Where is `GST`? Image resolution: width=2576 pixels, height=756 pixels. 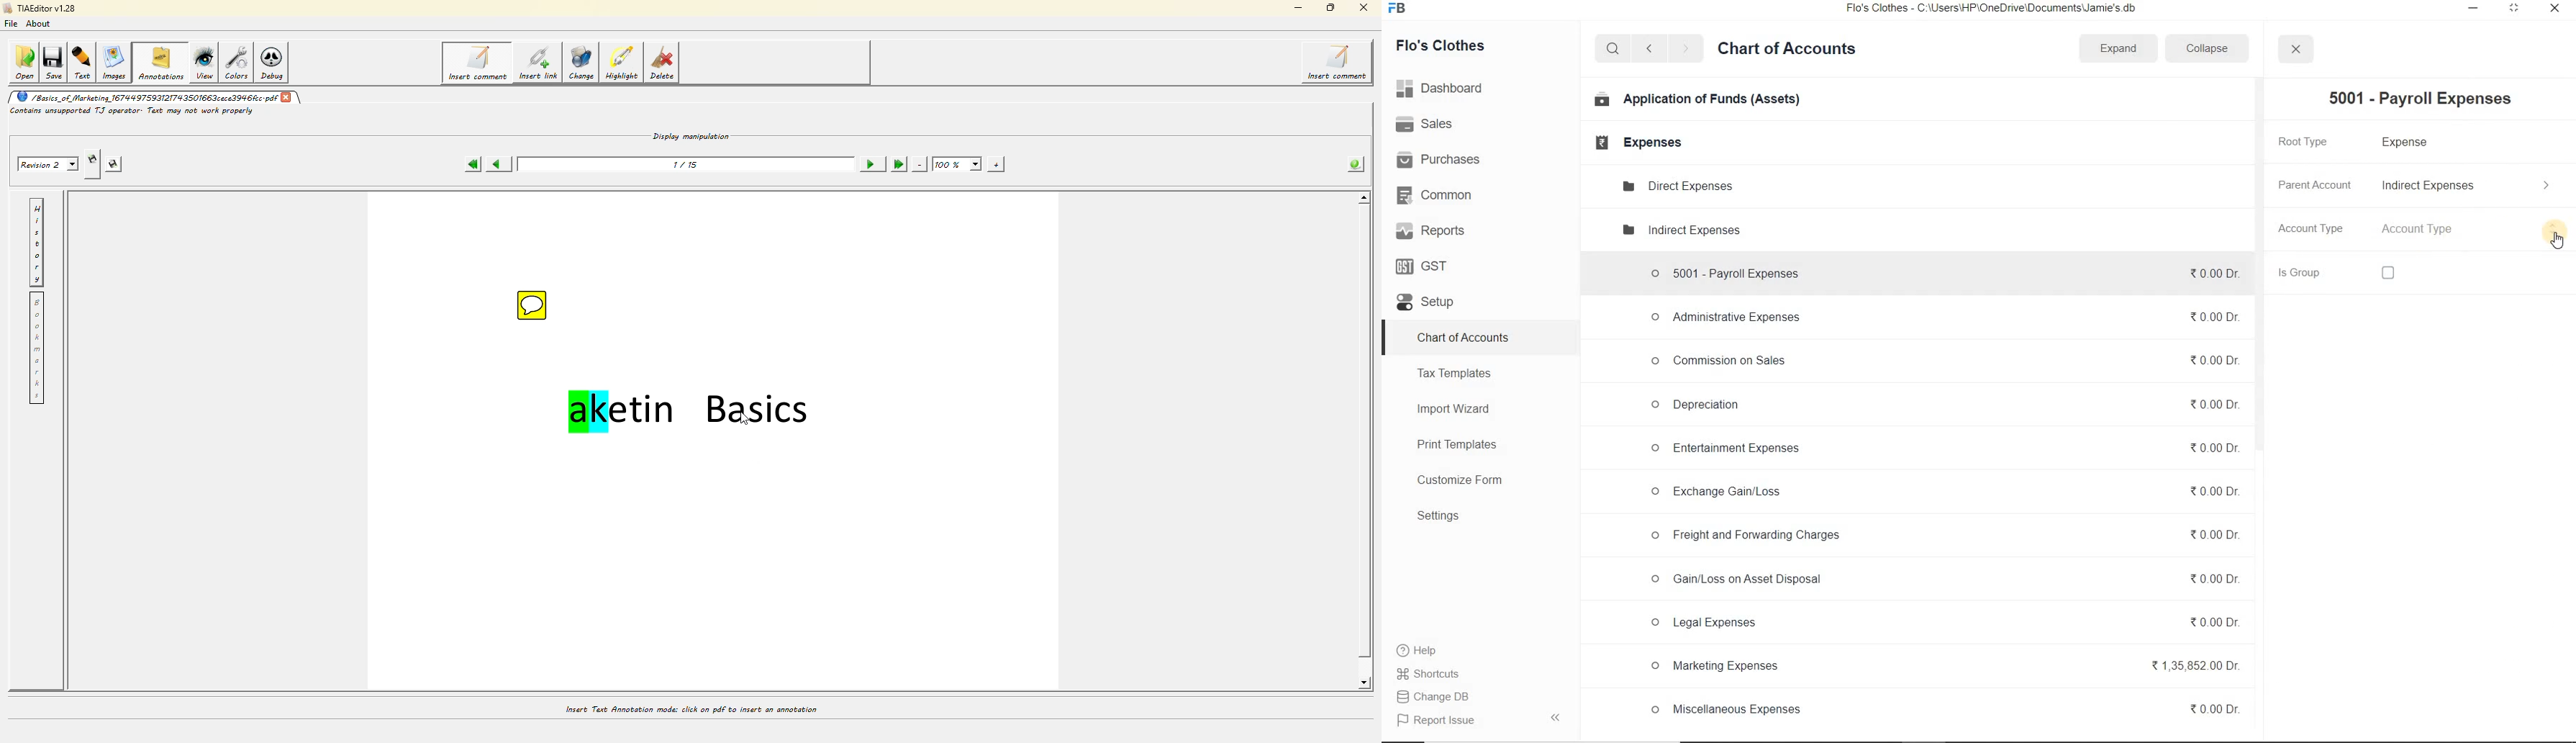 GST is located at coordinates (1424, 265).